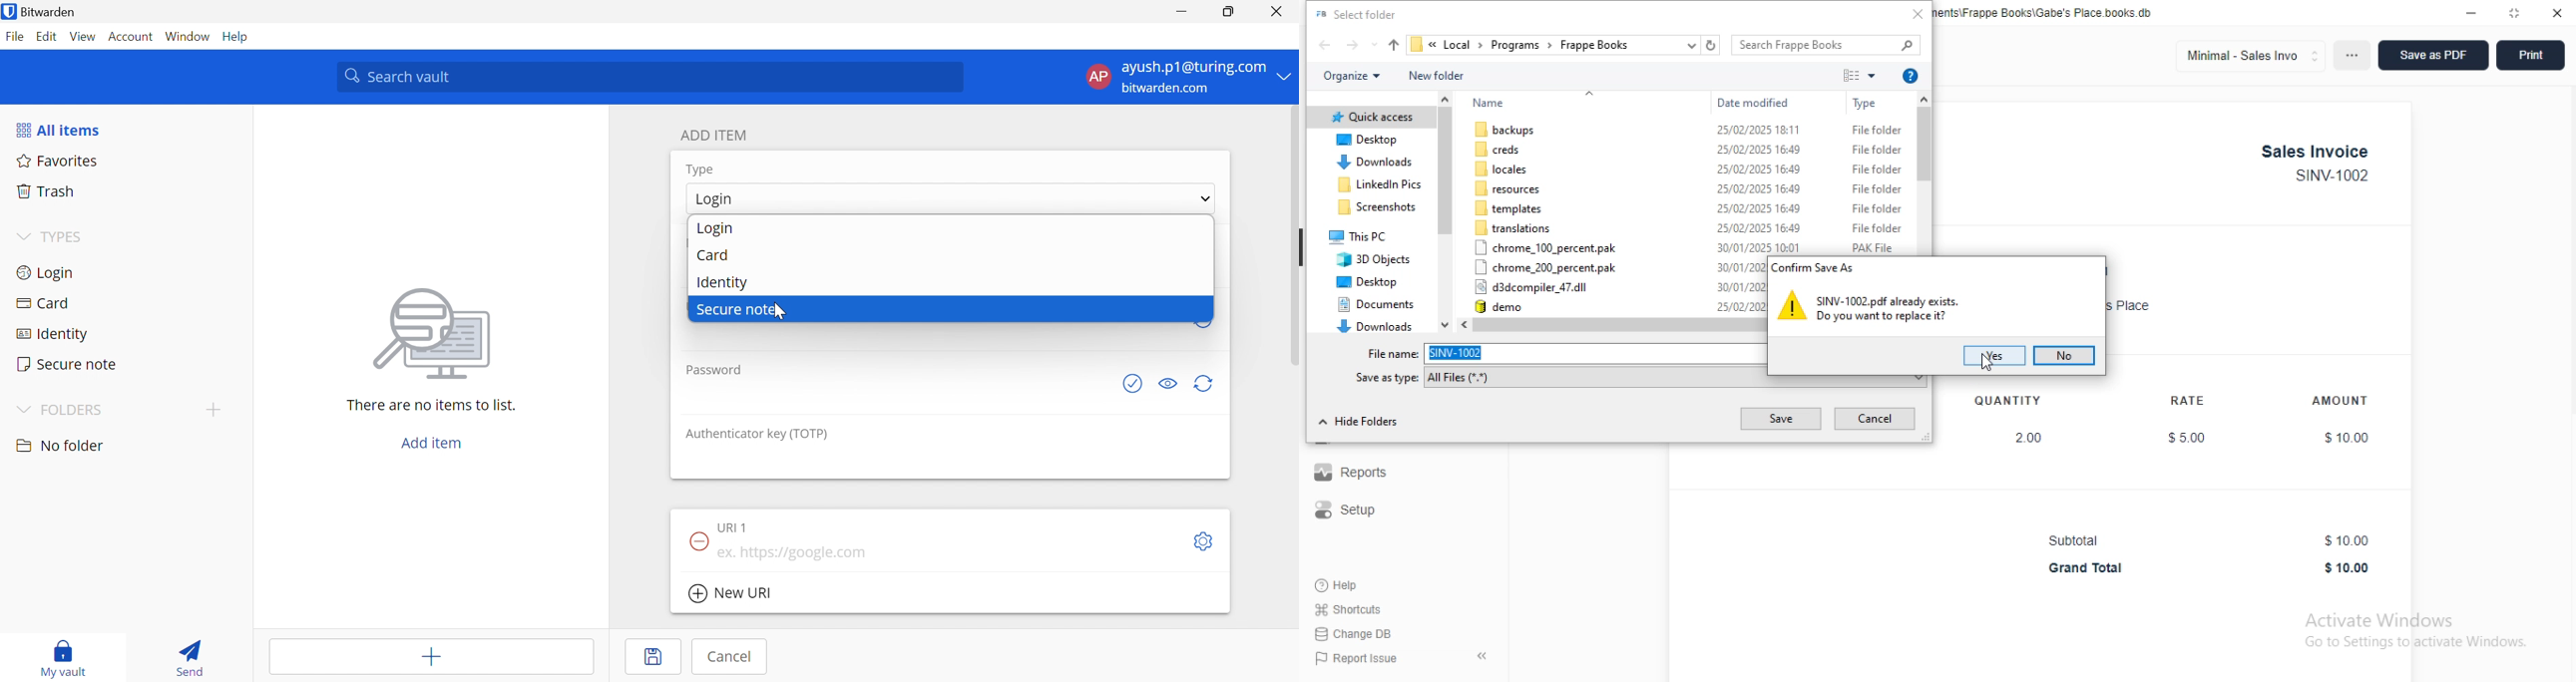 The height and width of the screenshot is (700, 2576). I want to click on new folder, so click(1437, 75).